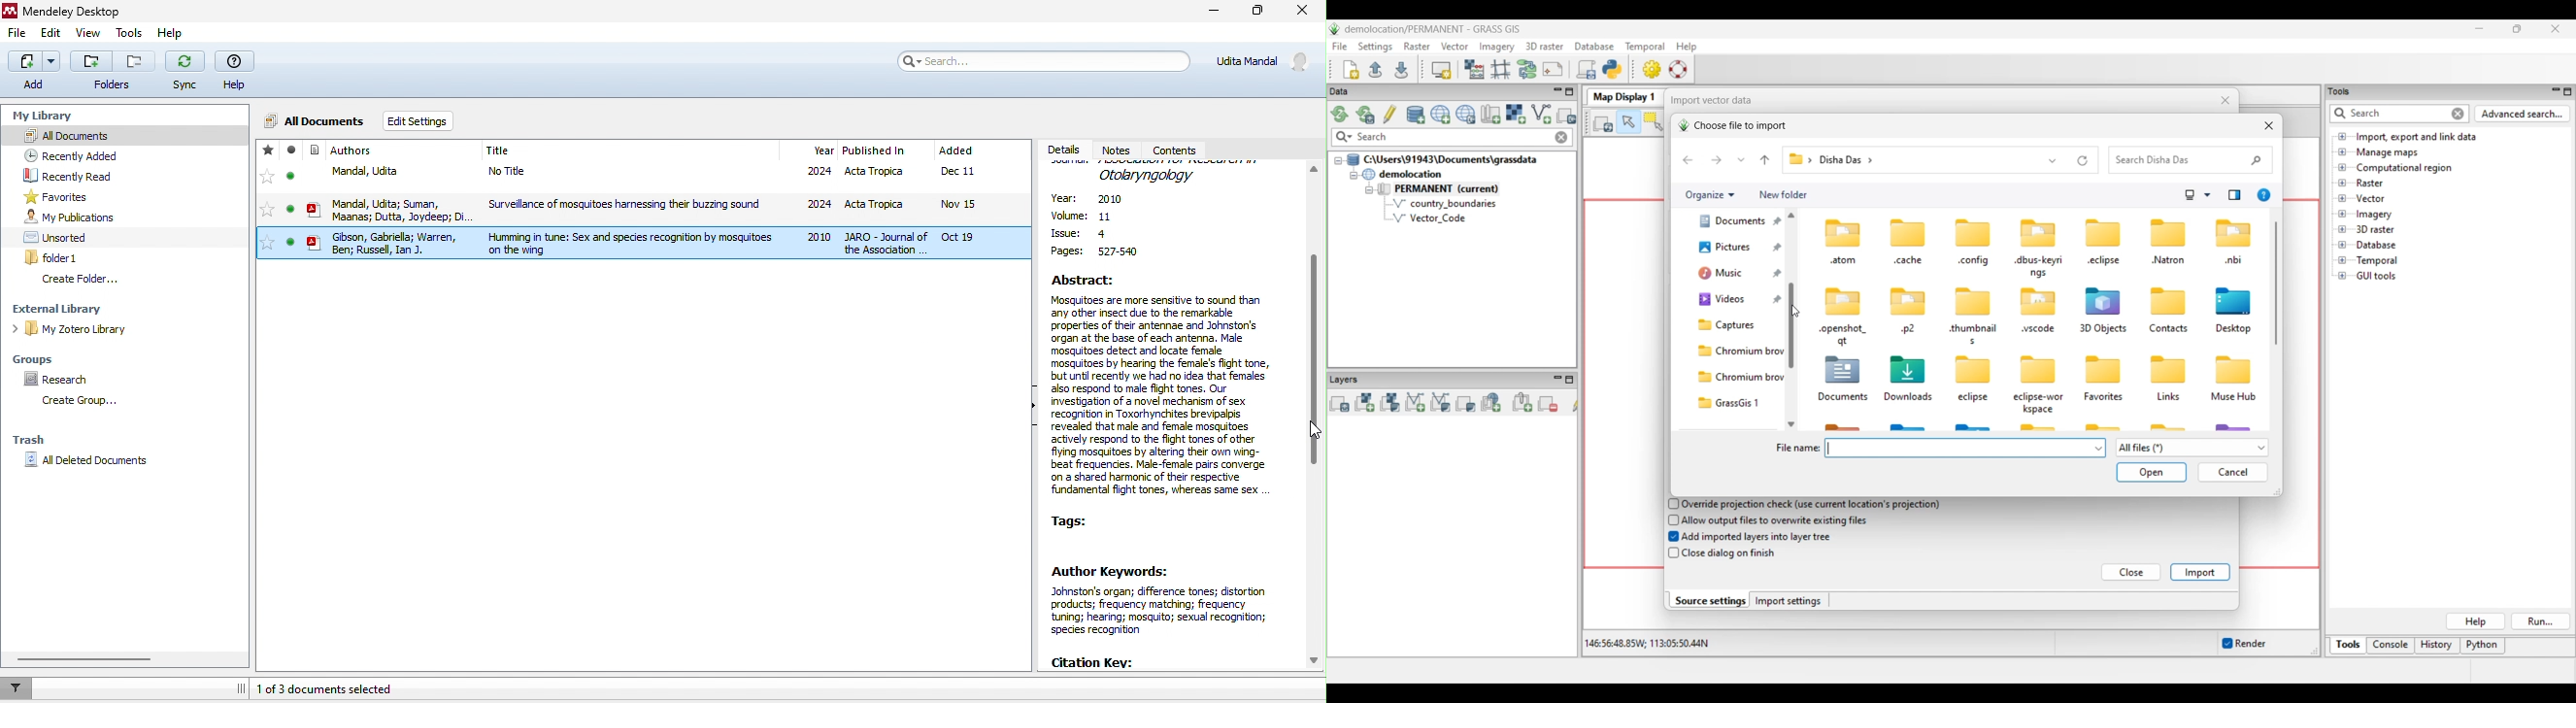  What do you see at coordinates (1065, 151) in the screenshot?
I see `details` at bounding box center [1065, 151].